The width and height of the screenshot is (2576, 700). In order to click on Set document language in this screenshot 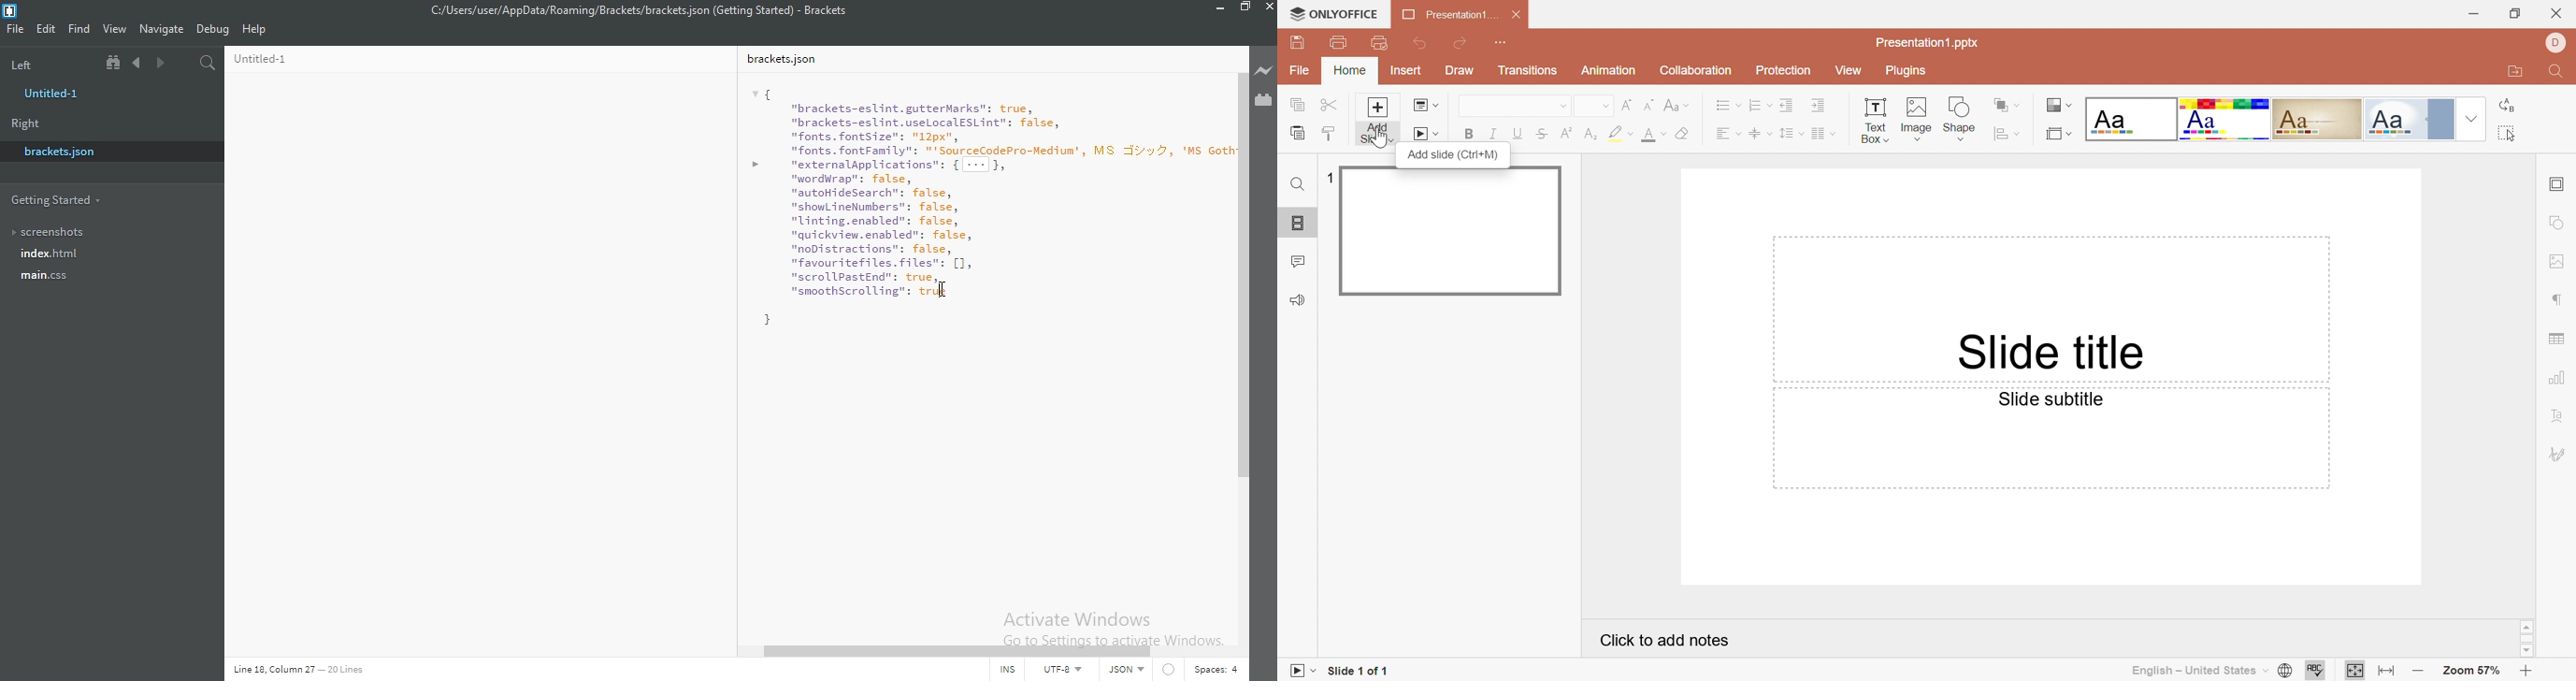, I will do `click(2285, 669)`.